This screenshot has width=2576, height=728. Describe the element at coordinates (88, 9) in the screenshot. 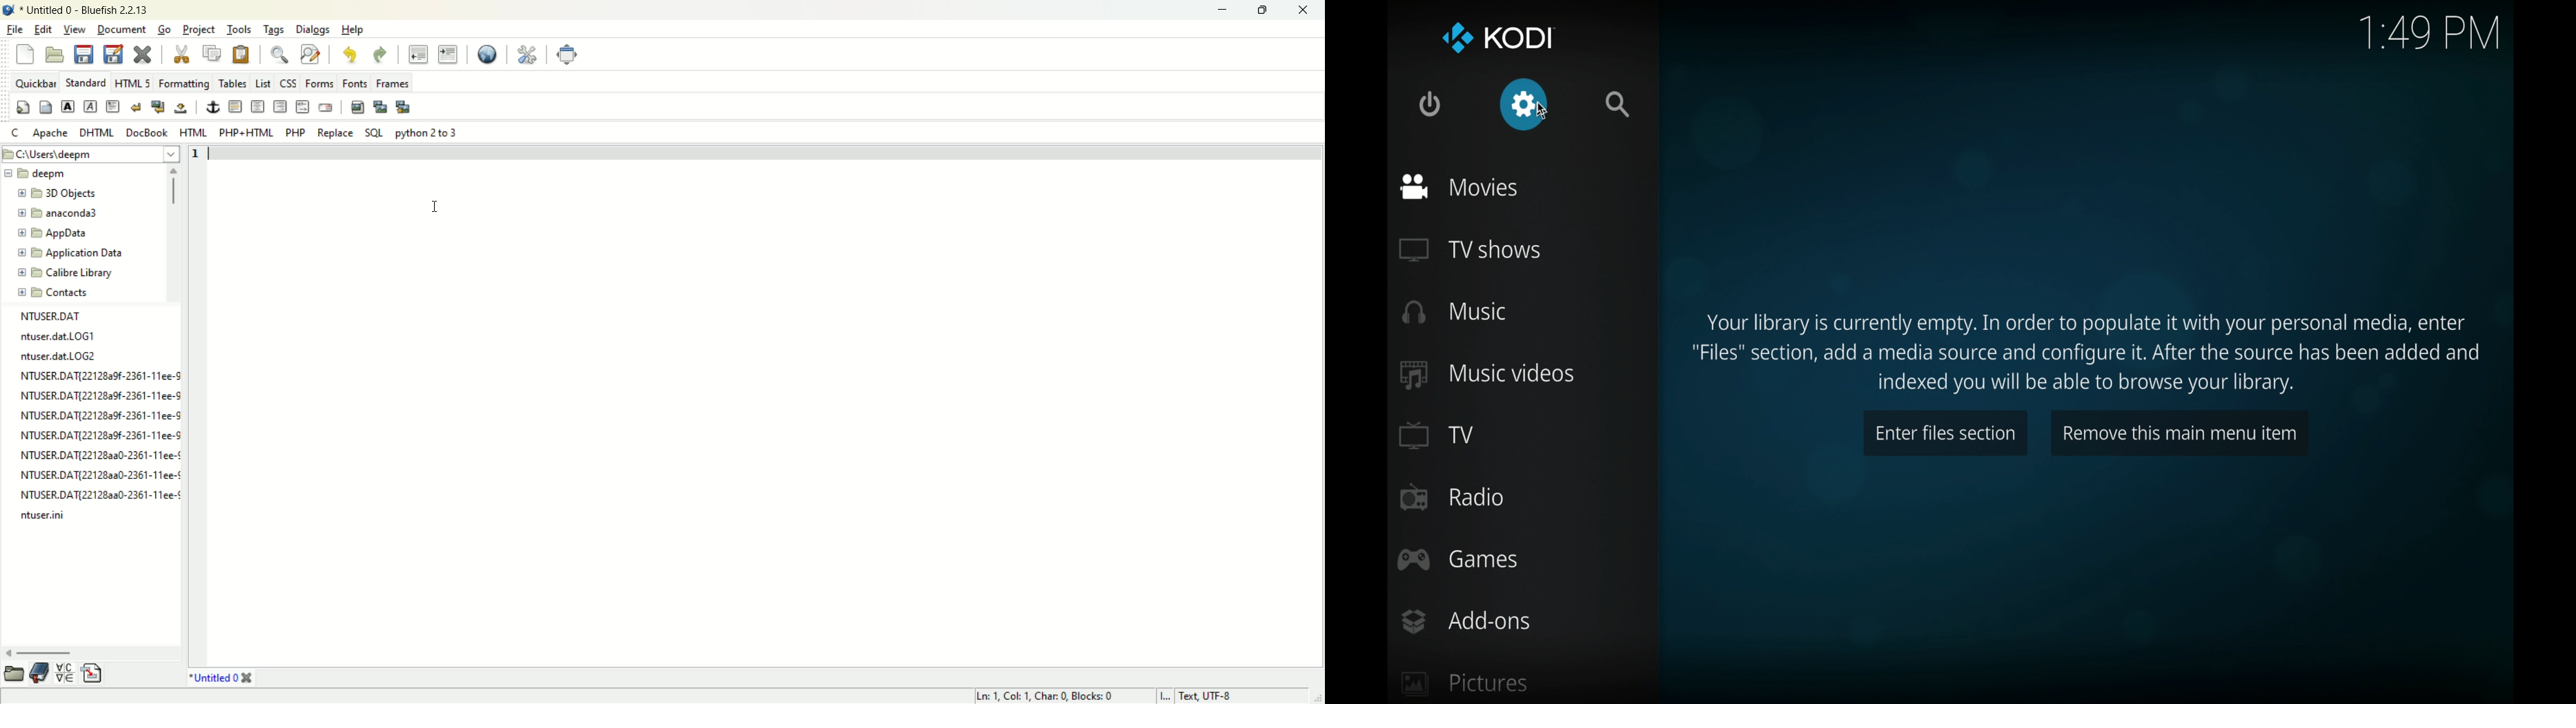

I see `title` at that location.